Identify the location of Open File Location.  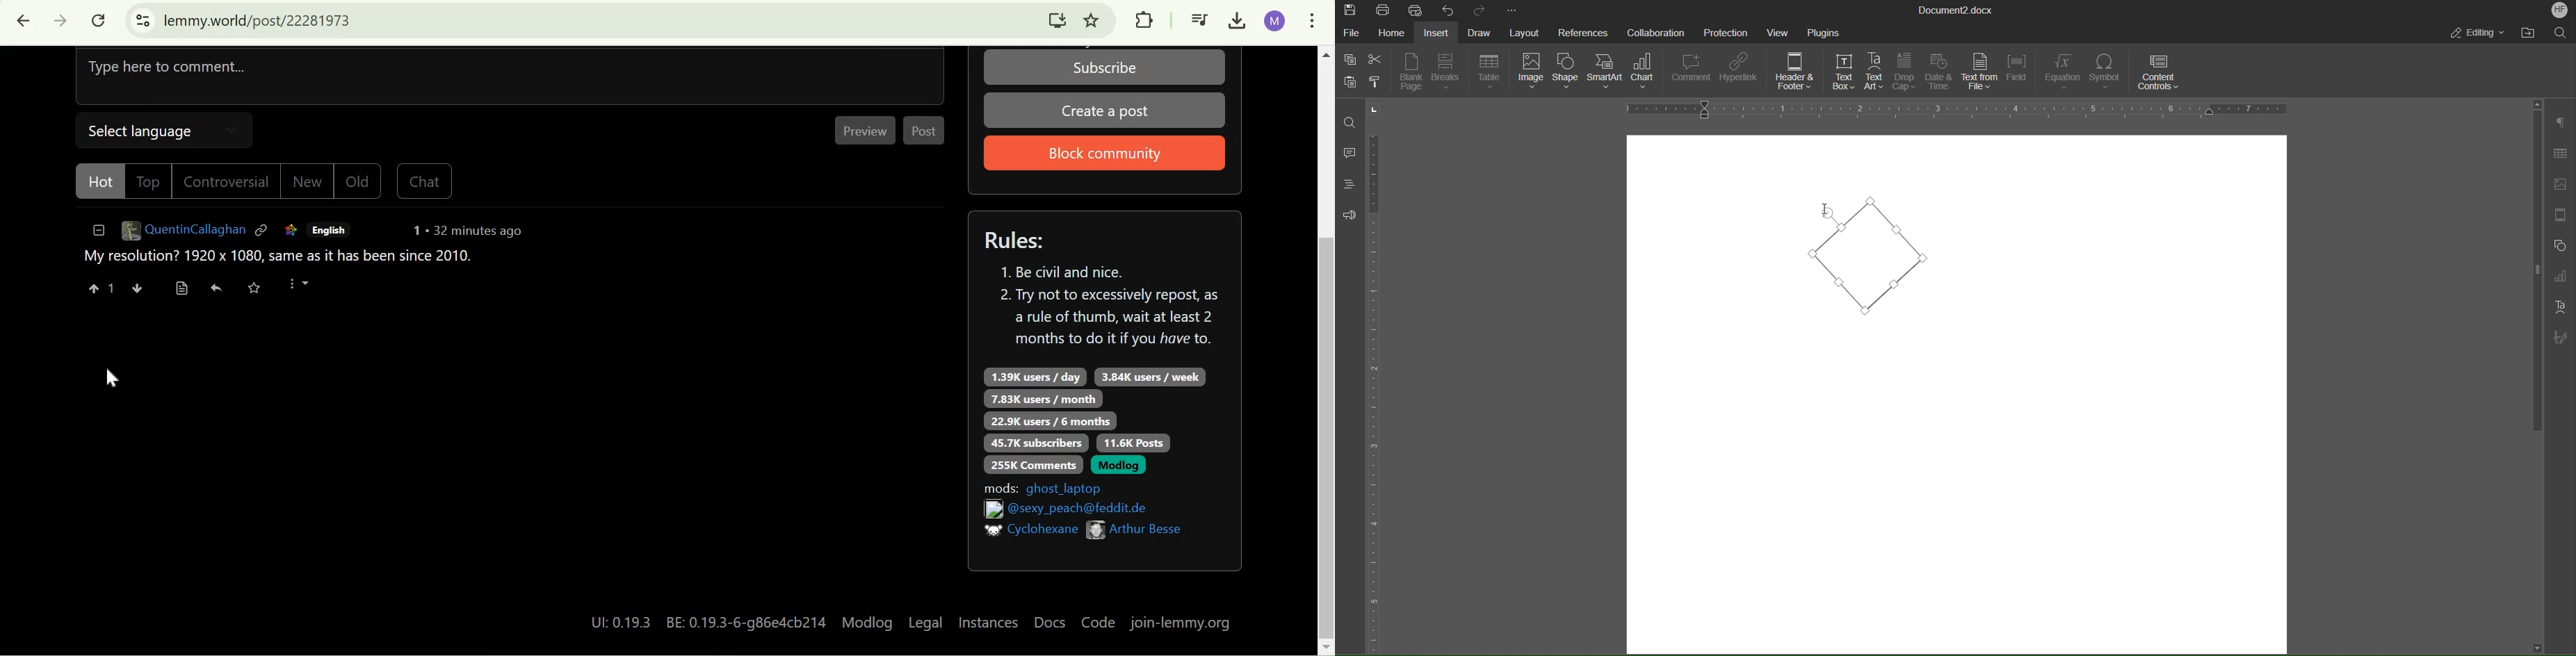
(2530, 32).